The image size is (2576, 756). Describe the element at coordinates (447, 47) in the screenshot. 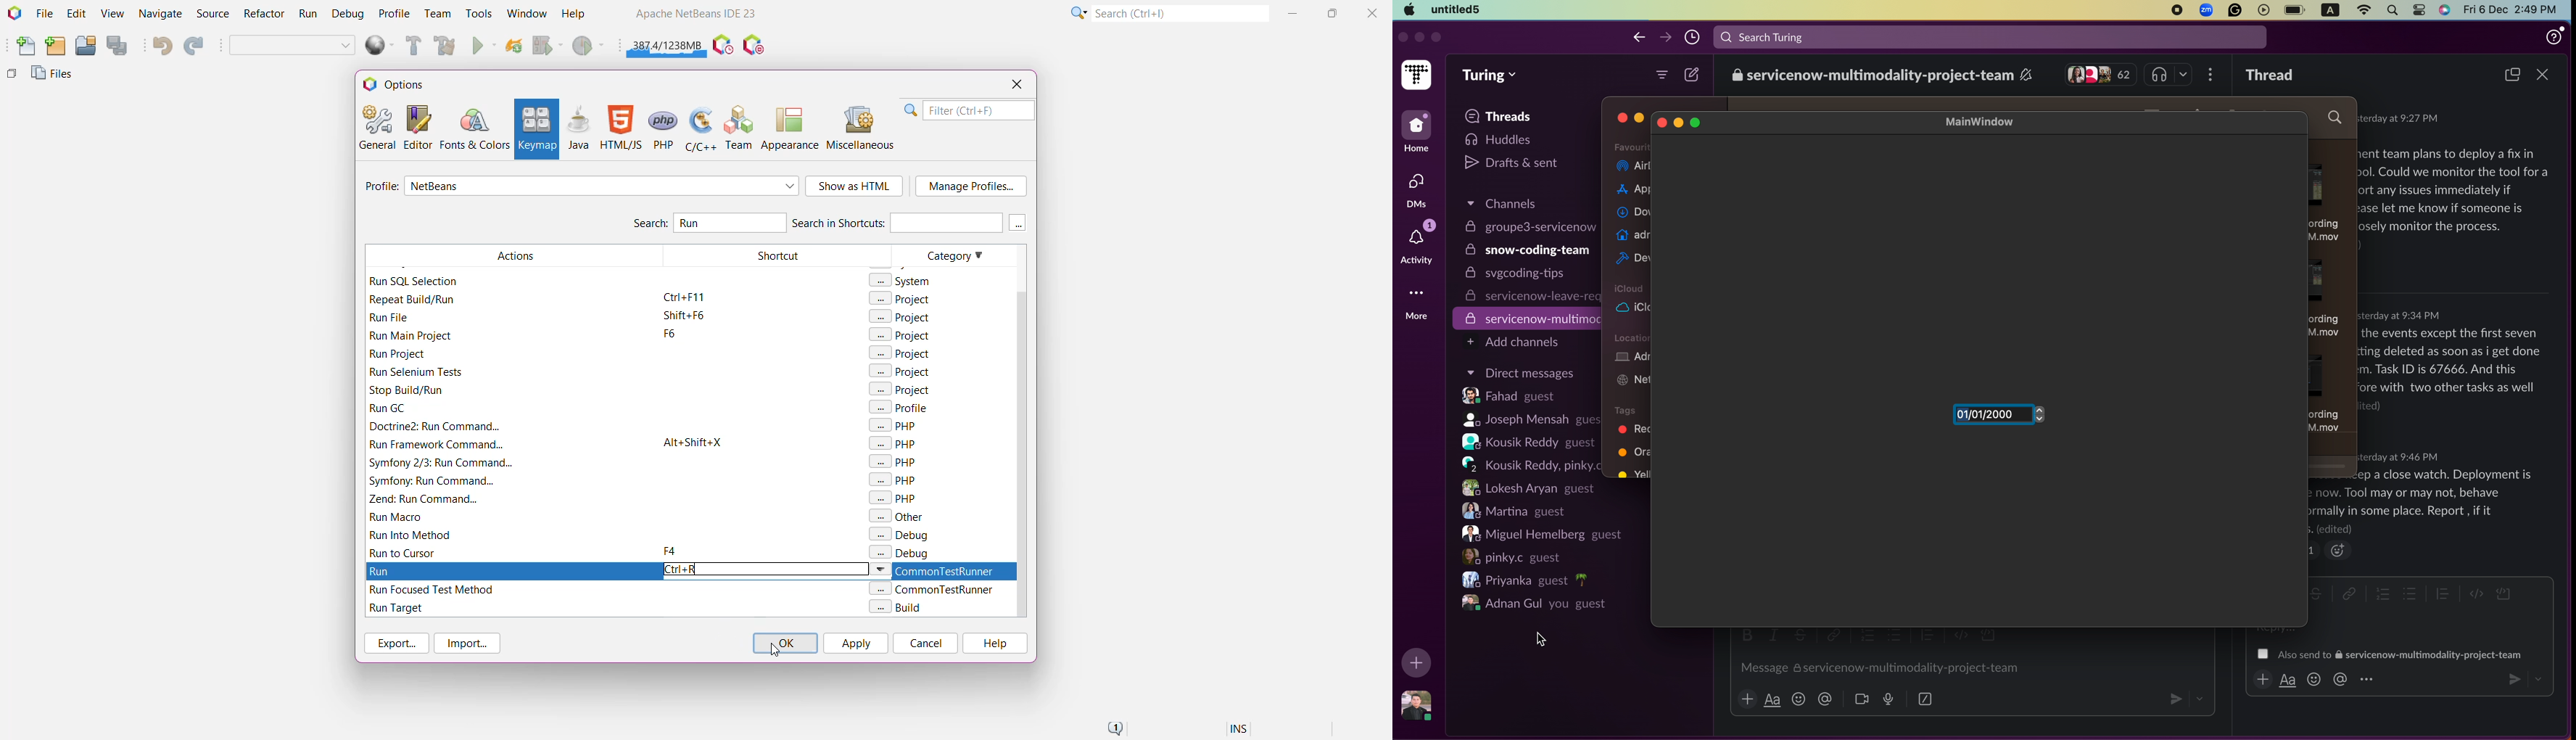

I see `Clean and Build Main Project` at that location.